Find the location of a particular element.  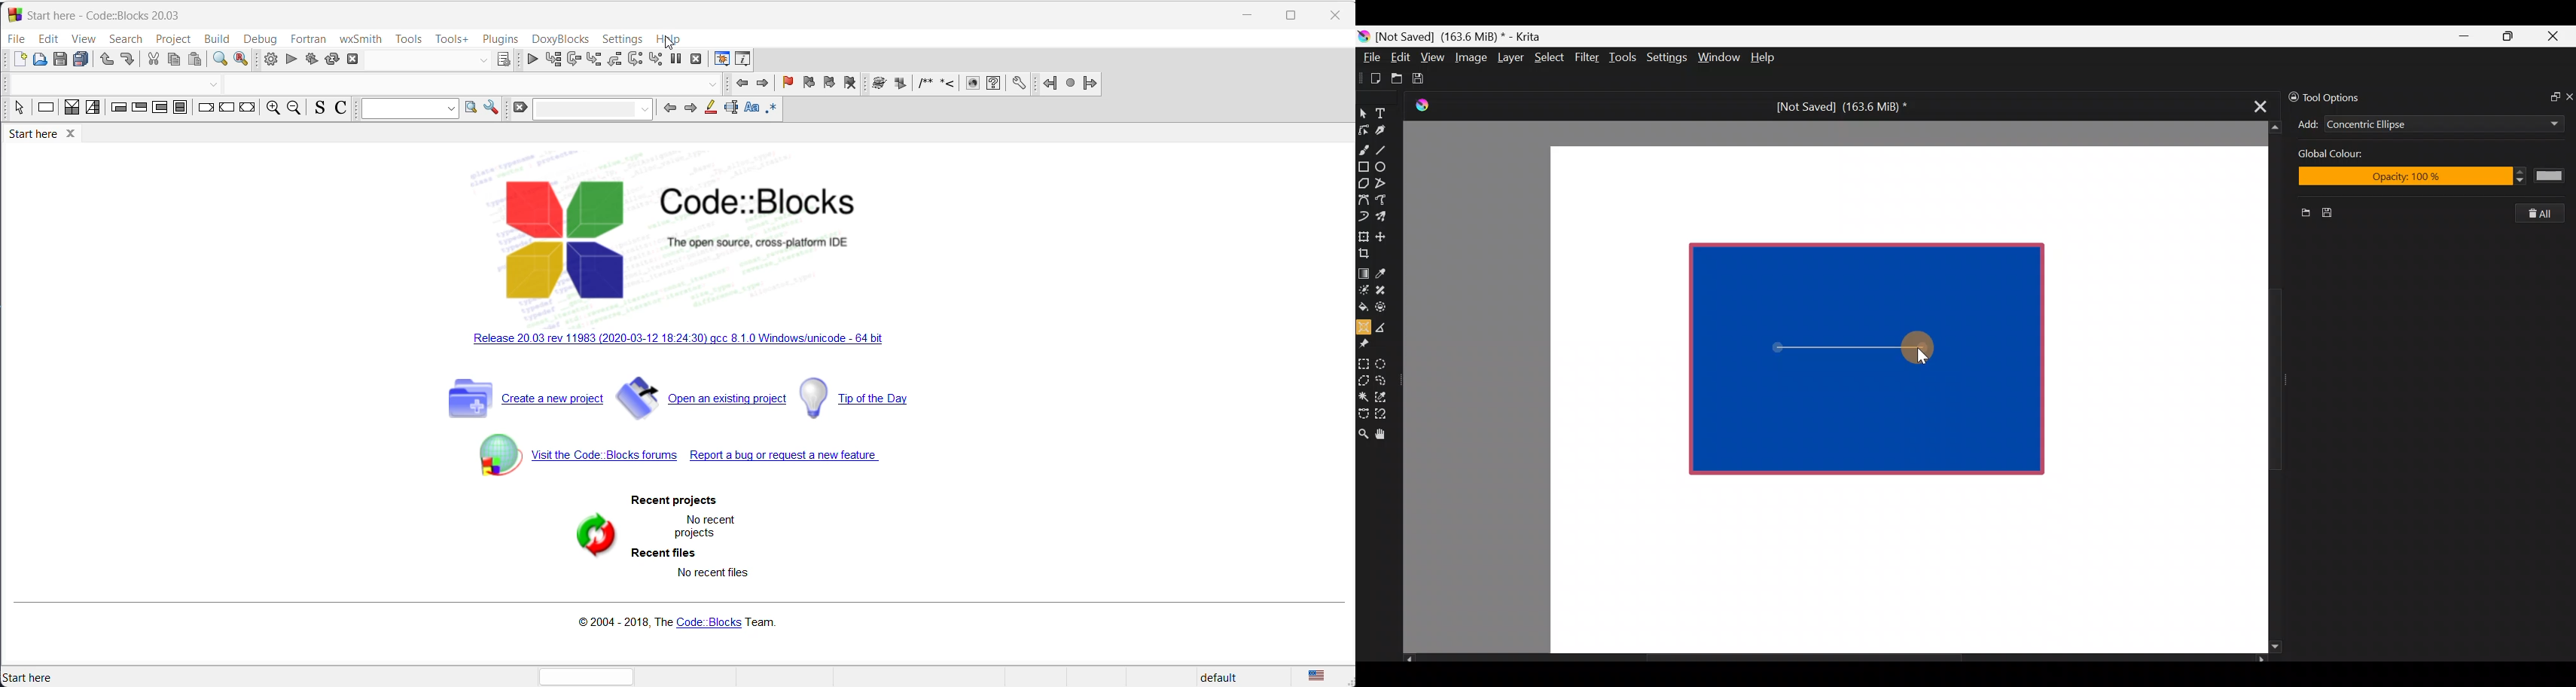

copy is located at coordinates (175, 60).